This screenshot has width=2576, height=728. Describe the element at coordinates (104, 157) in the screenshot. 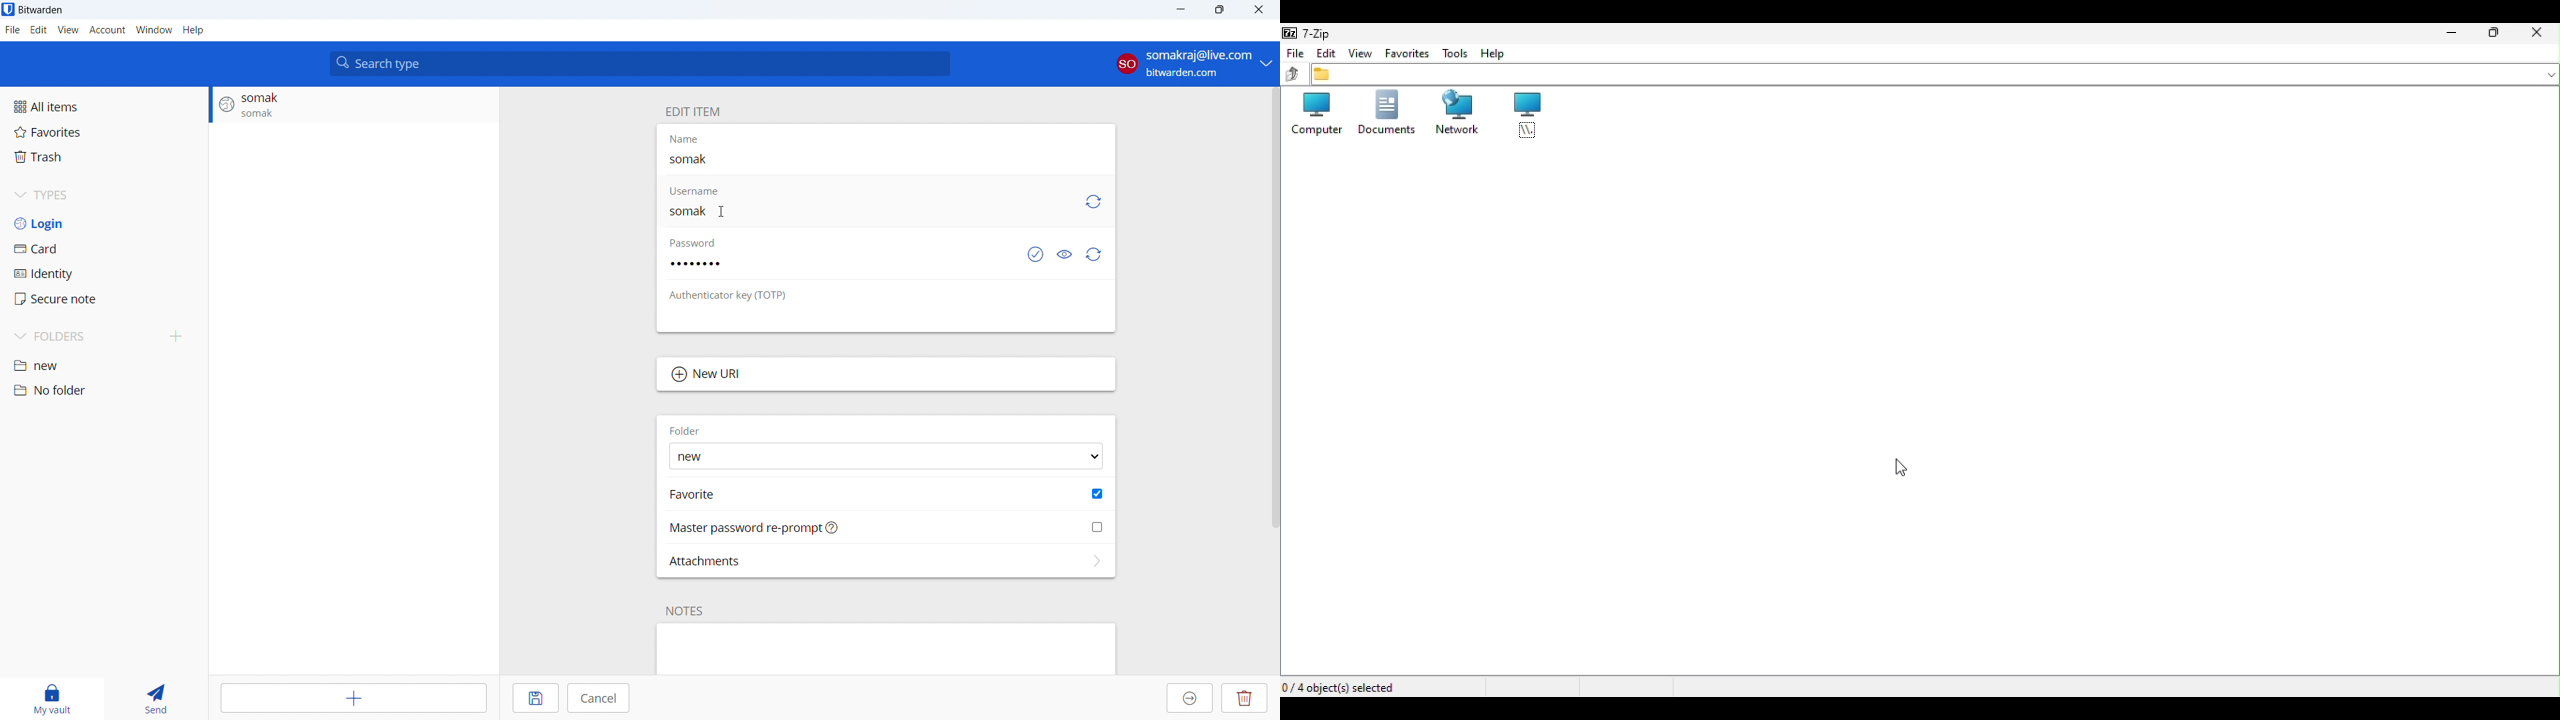

I see `trash` at that location.